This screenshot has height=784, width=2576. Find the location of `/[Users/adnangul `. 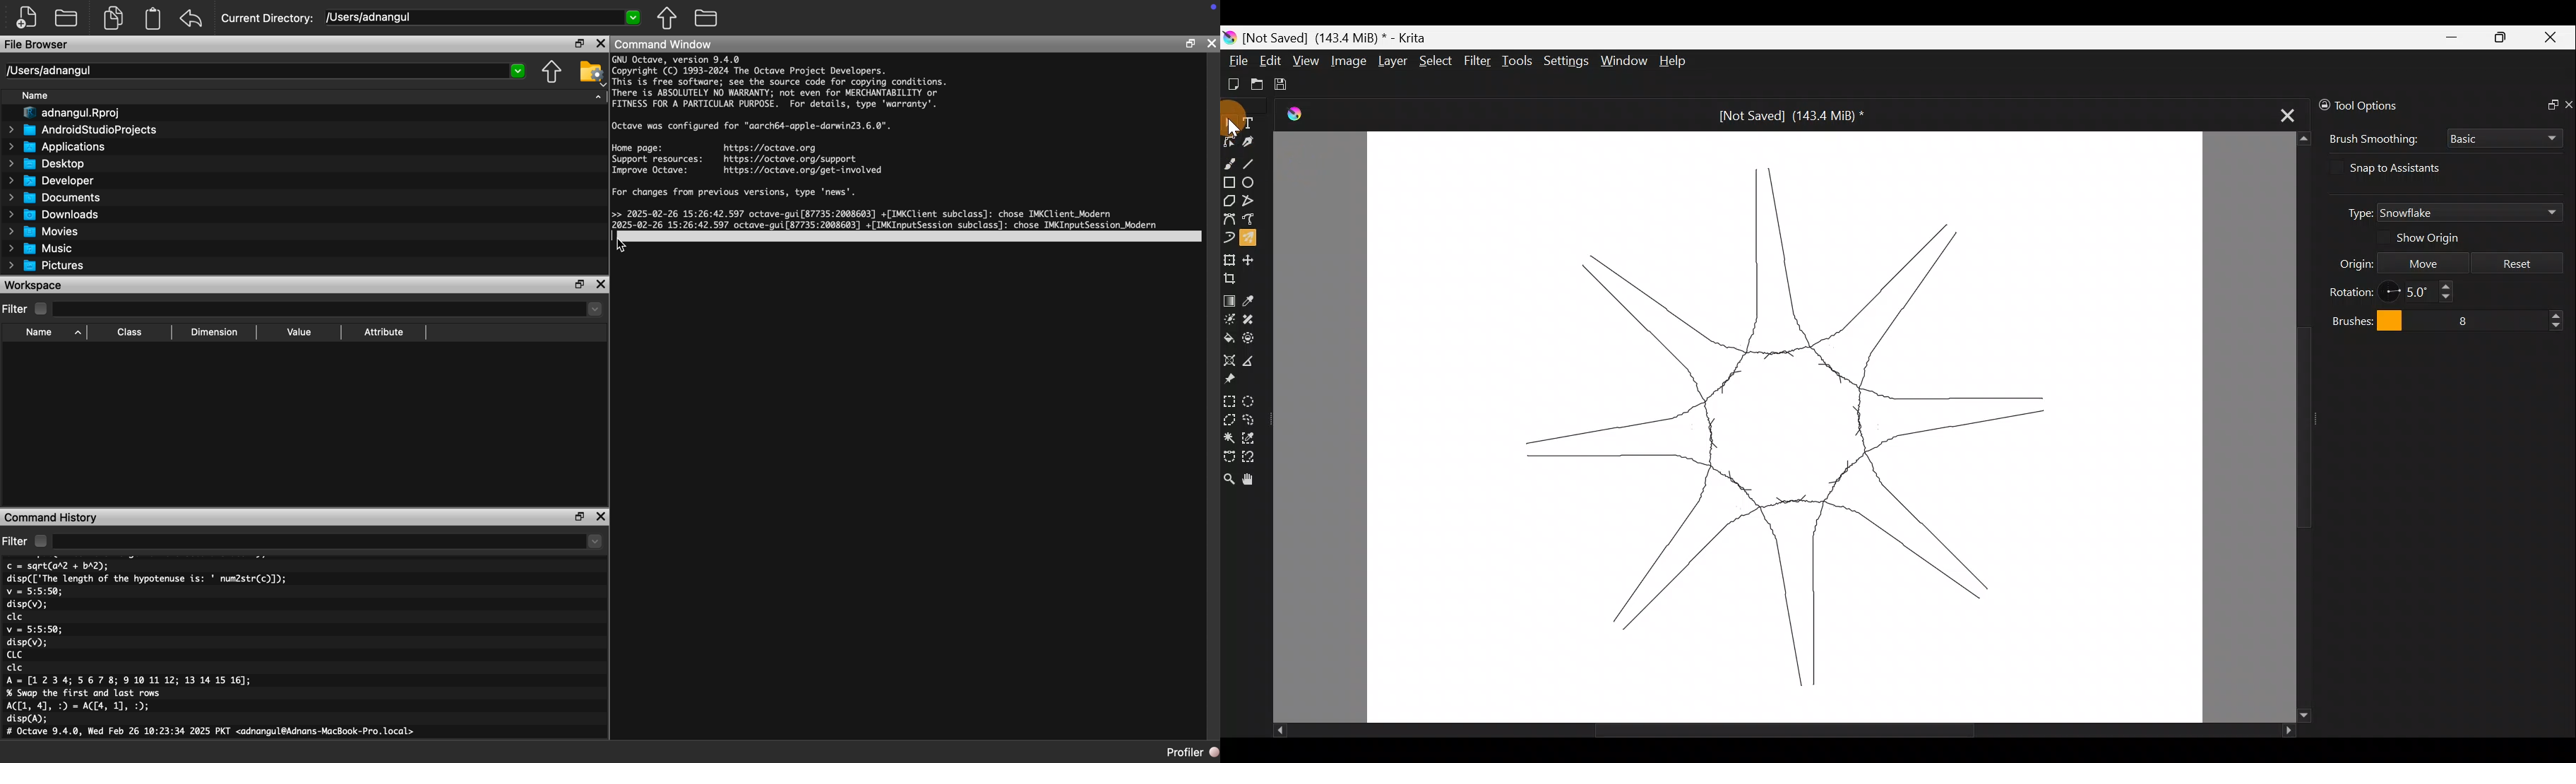

/[Users/adnangul  is located at coordinates (483, 19).